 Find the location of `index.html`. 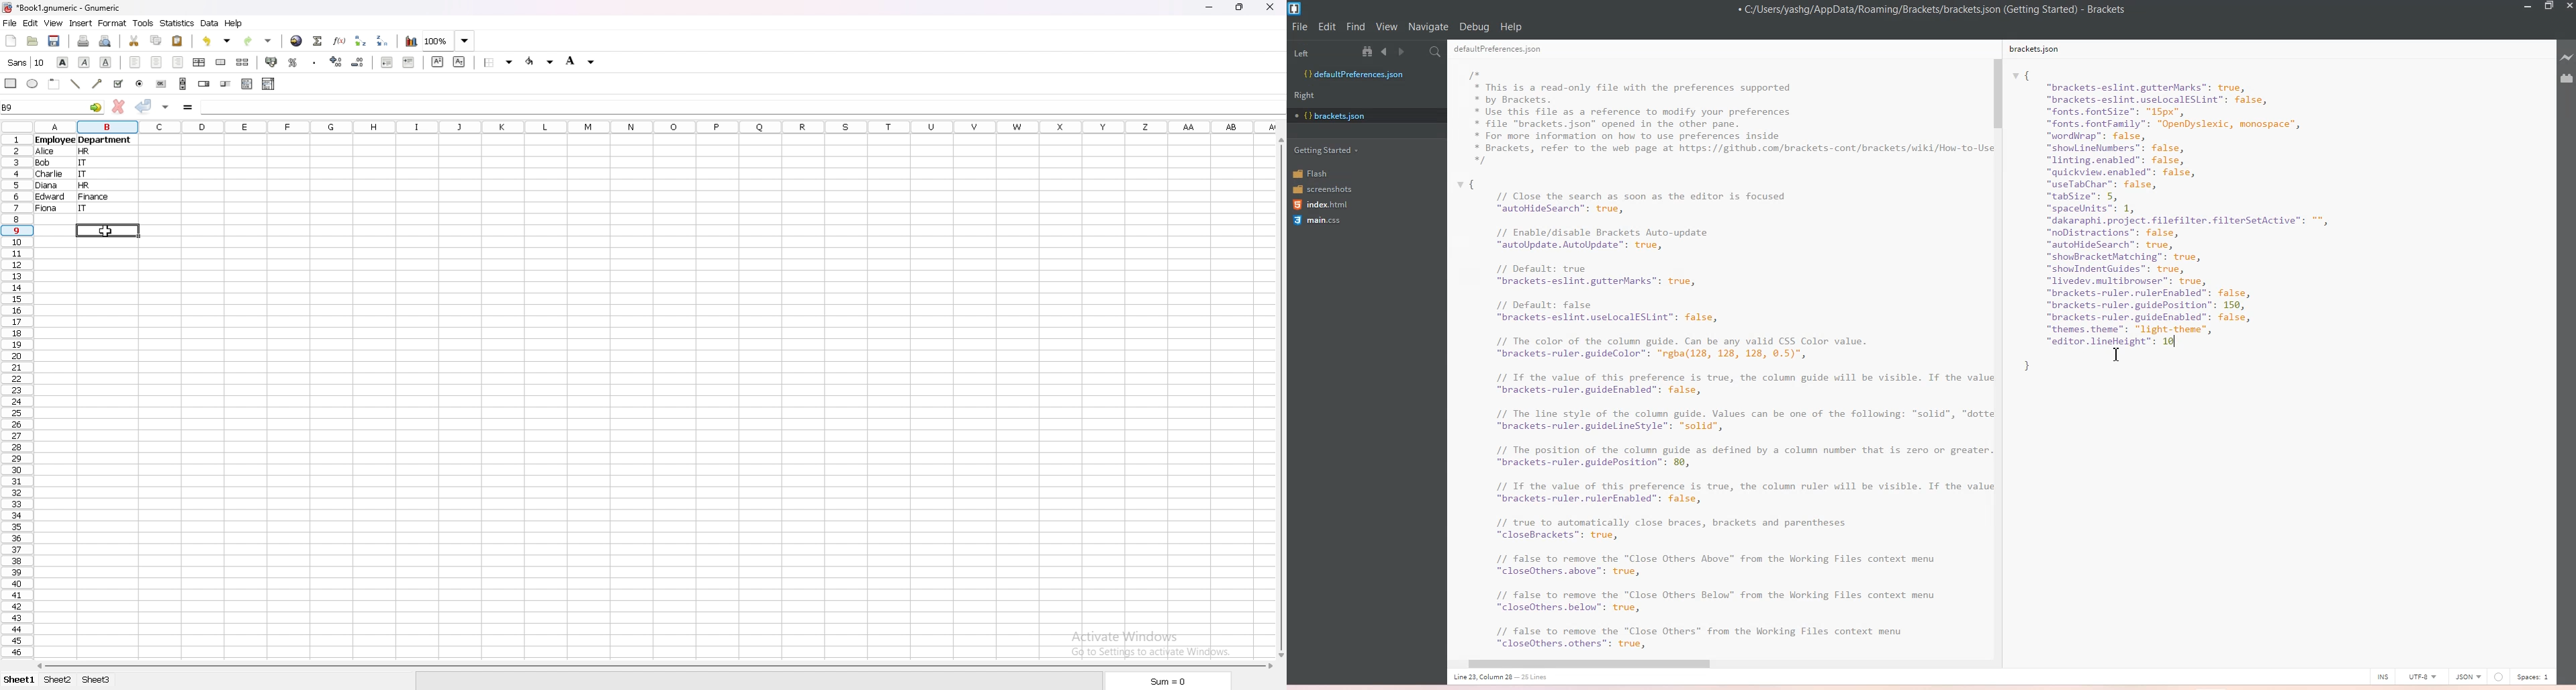

index.html is located at coordinates (1322, 205).